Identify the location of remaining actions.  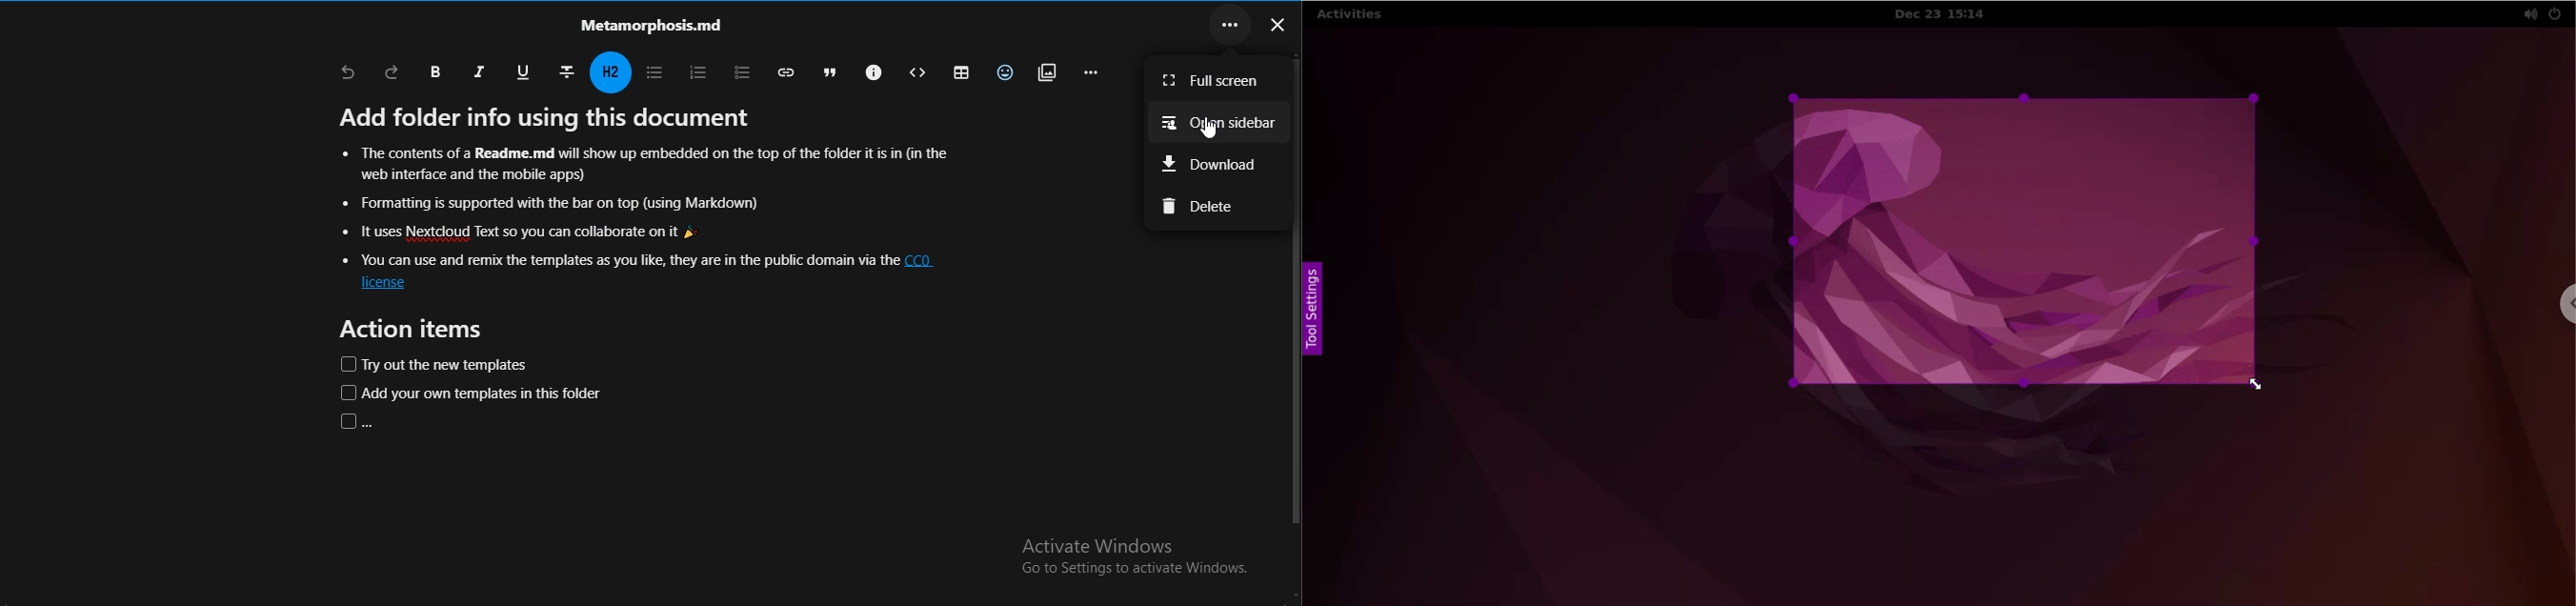
(1094, 73).